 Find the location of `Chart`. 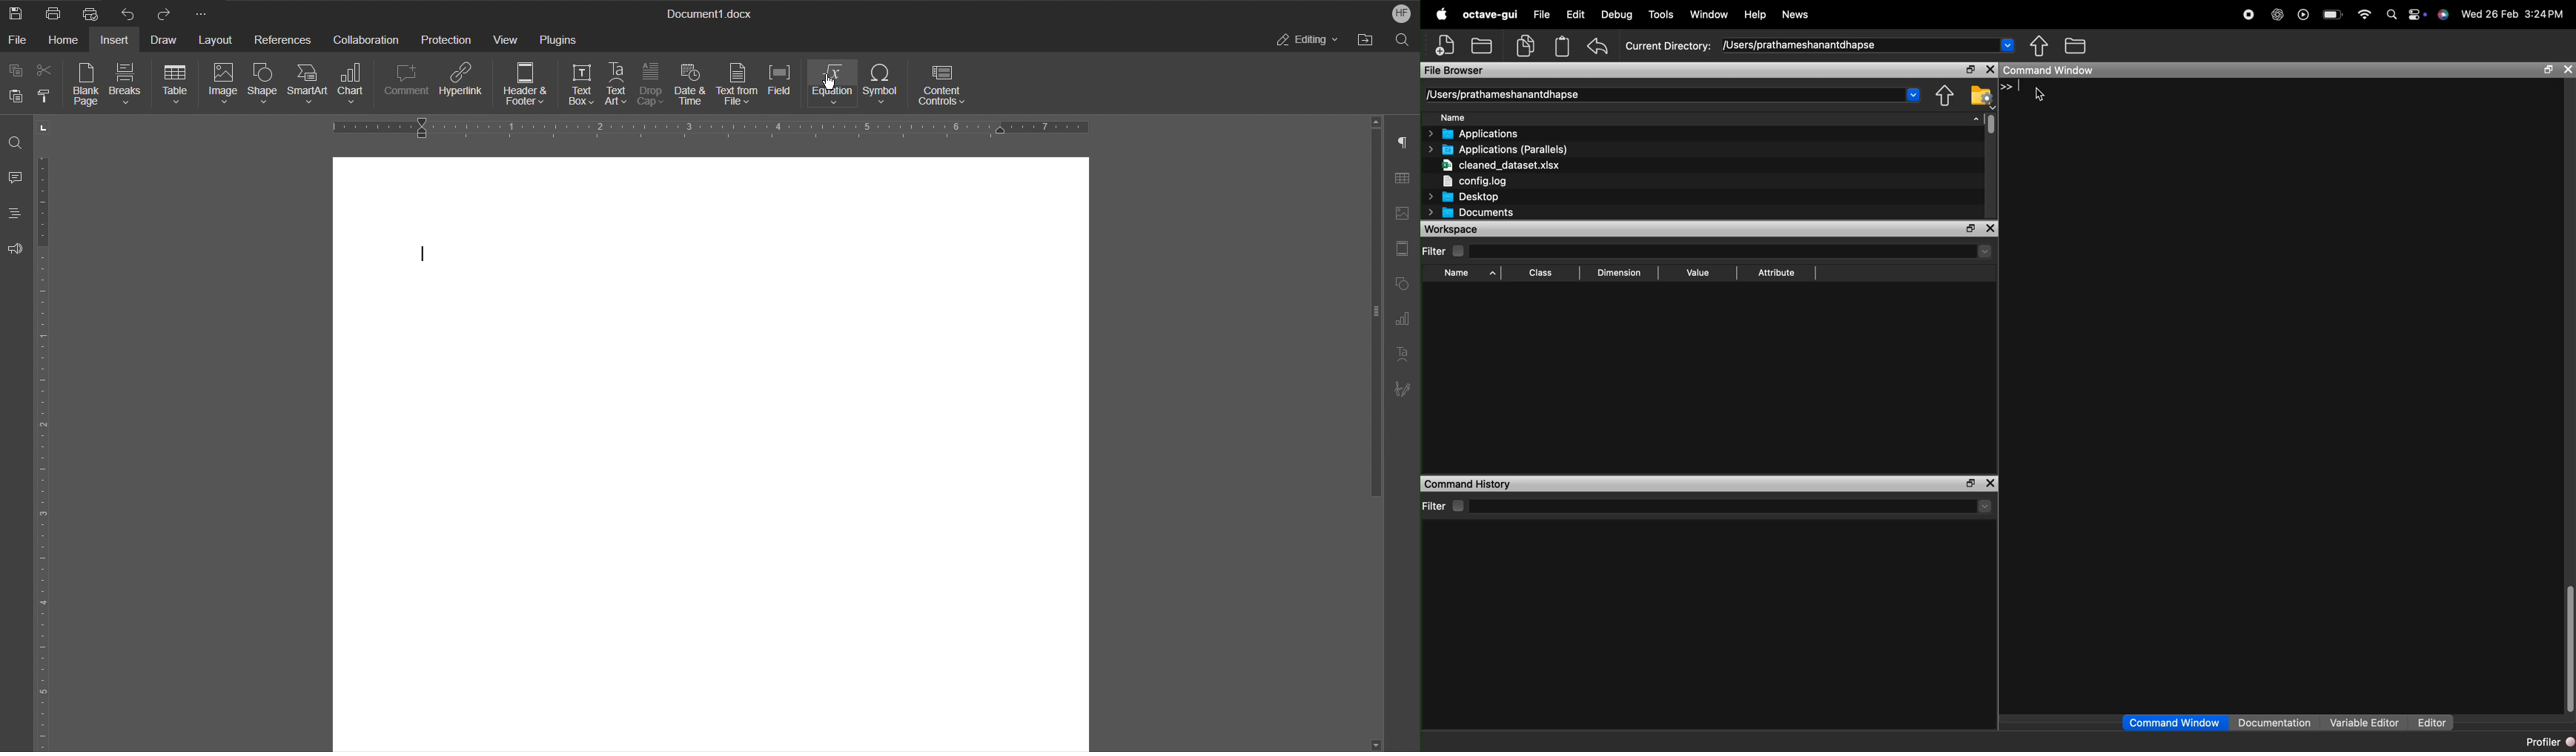

Chart is located at coordinates (354, 85).